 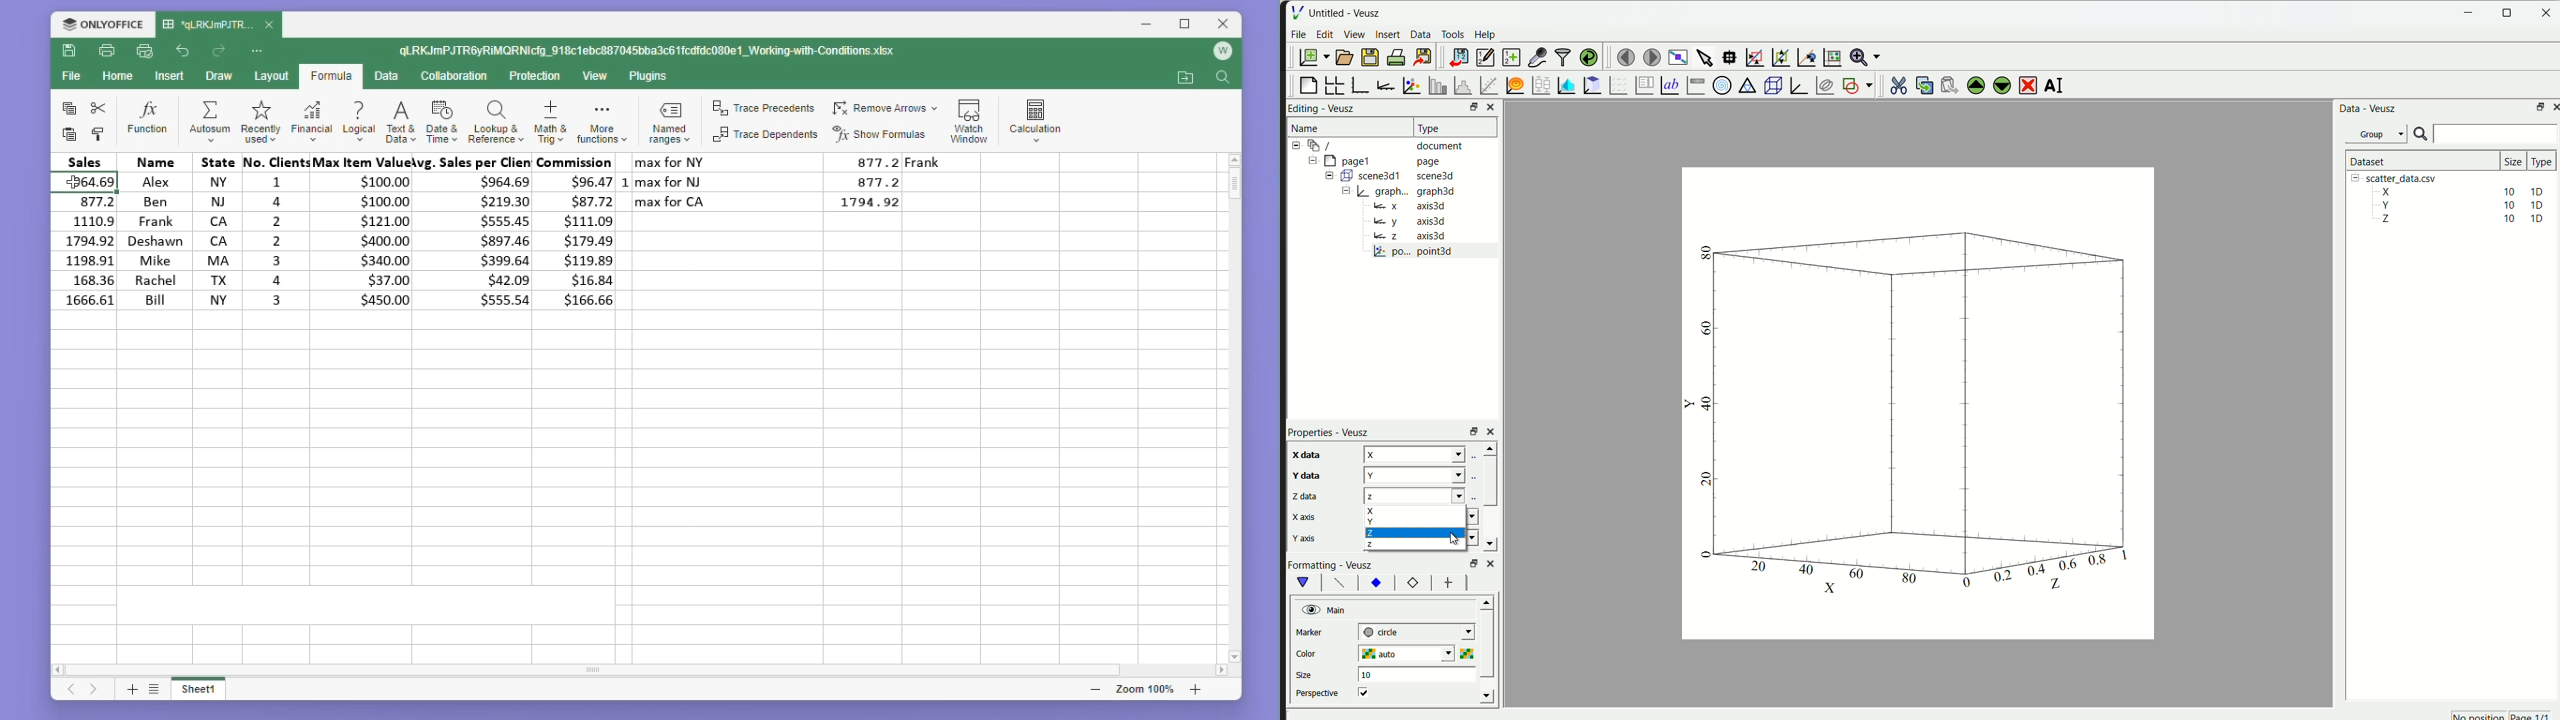 I want to click on canvas, so click(x=1916, y=405).